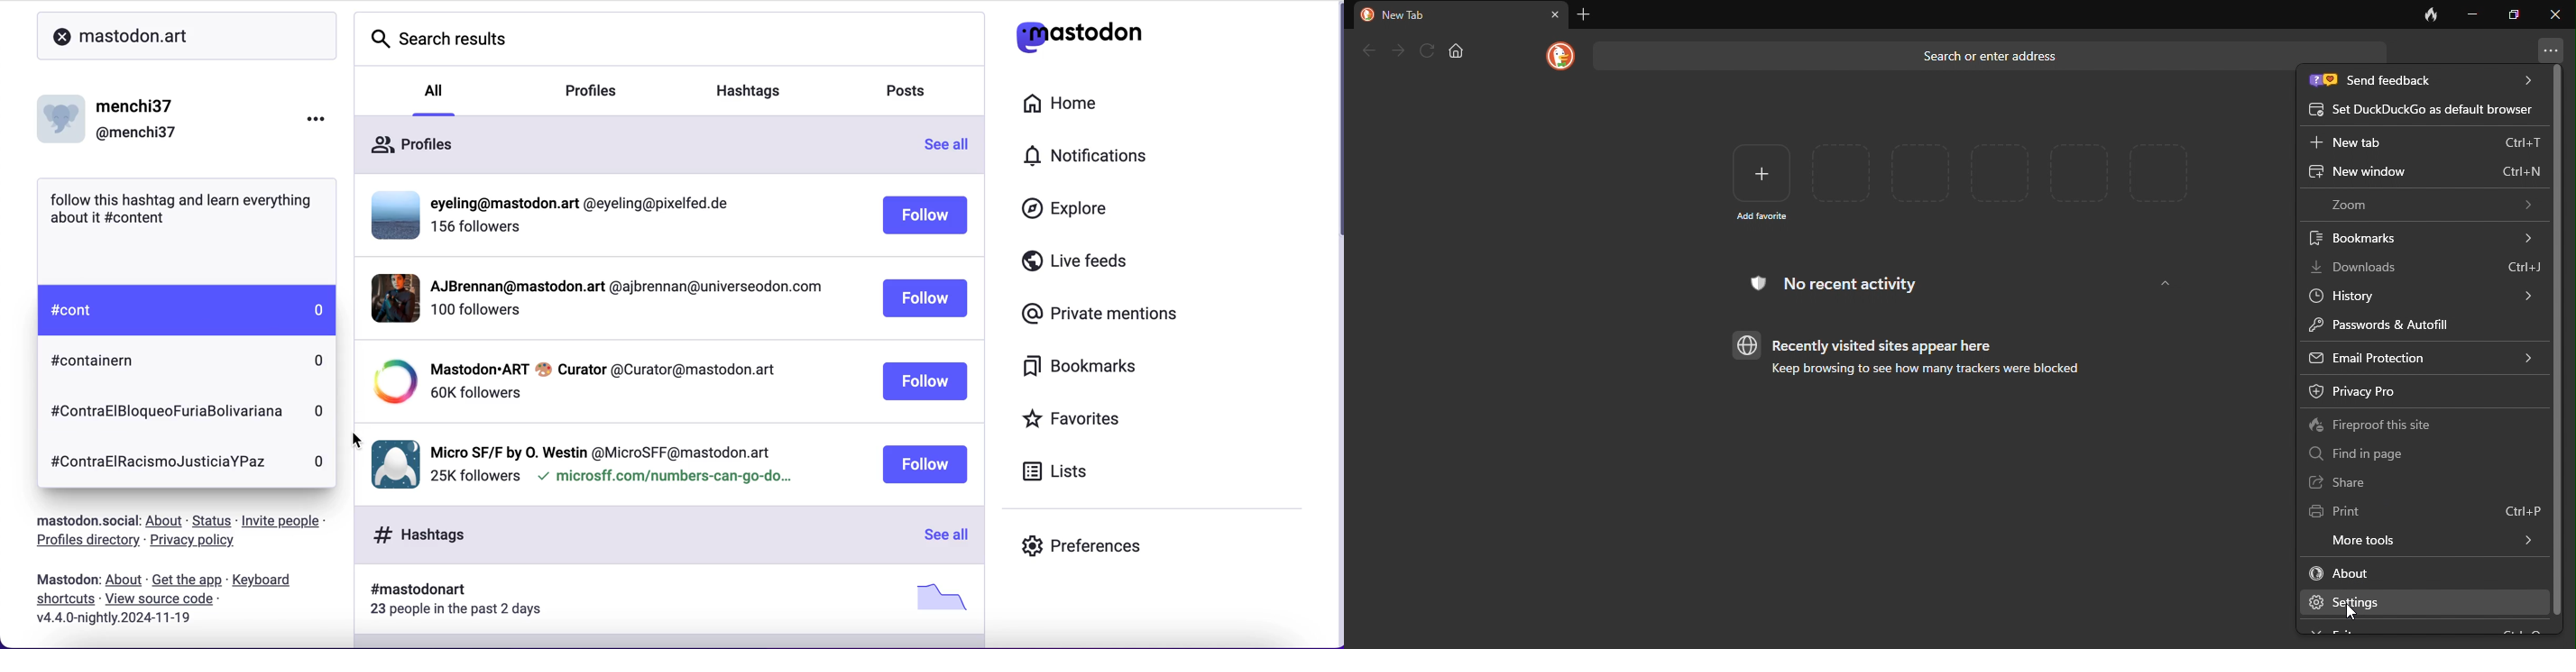 The width and height of the screenshot is (2576, 672). What do you see at coordinates (387, 297) in the screenshot?
I see `display picture` at bounding box center [387, 297].